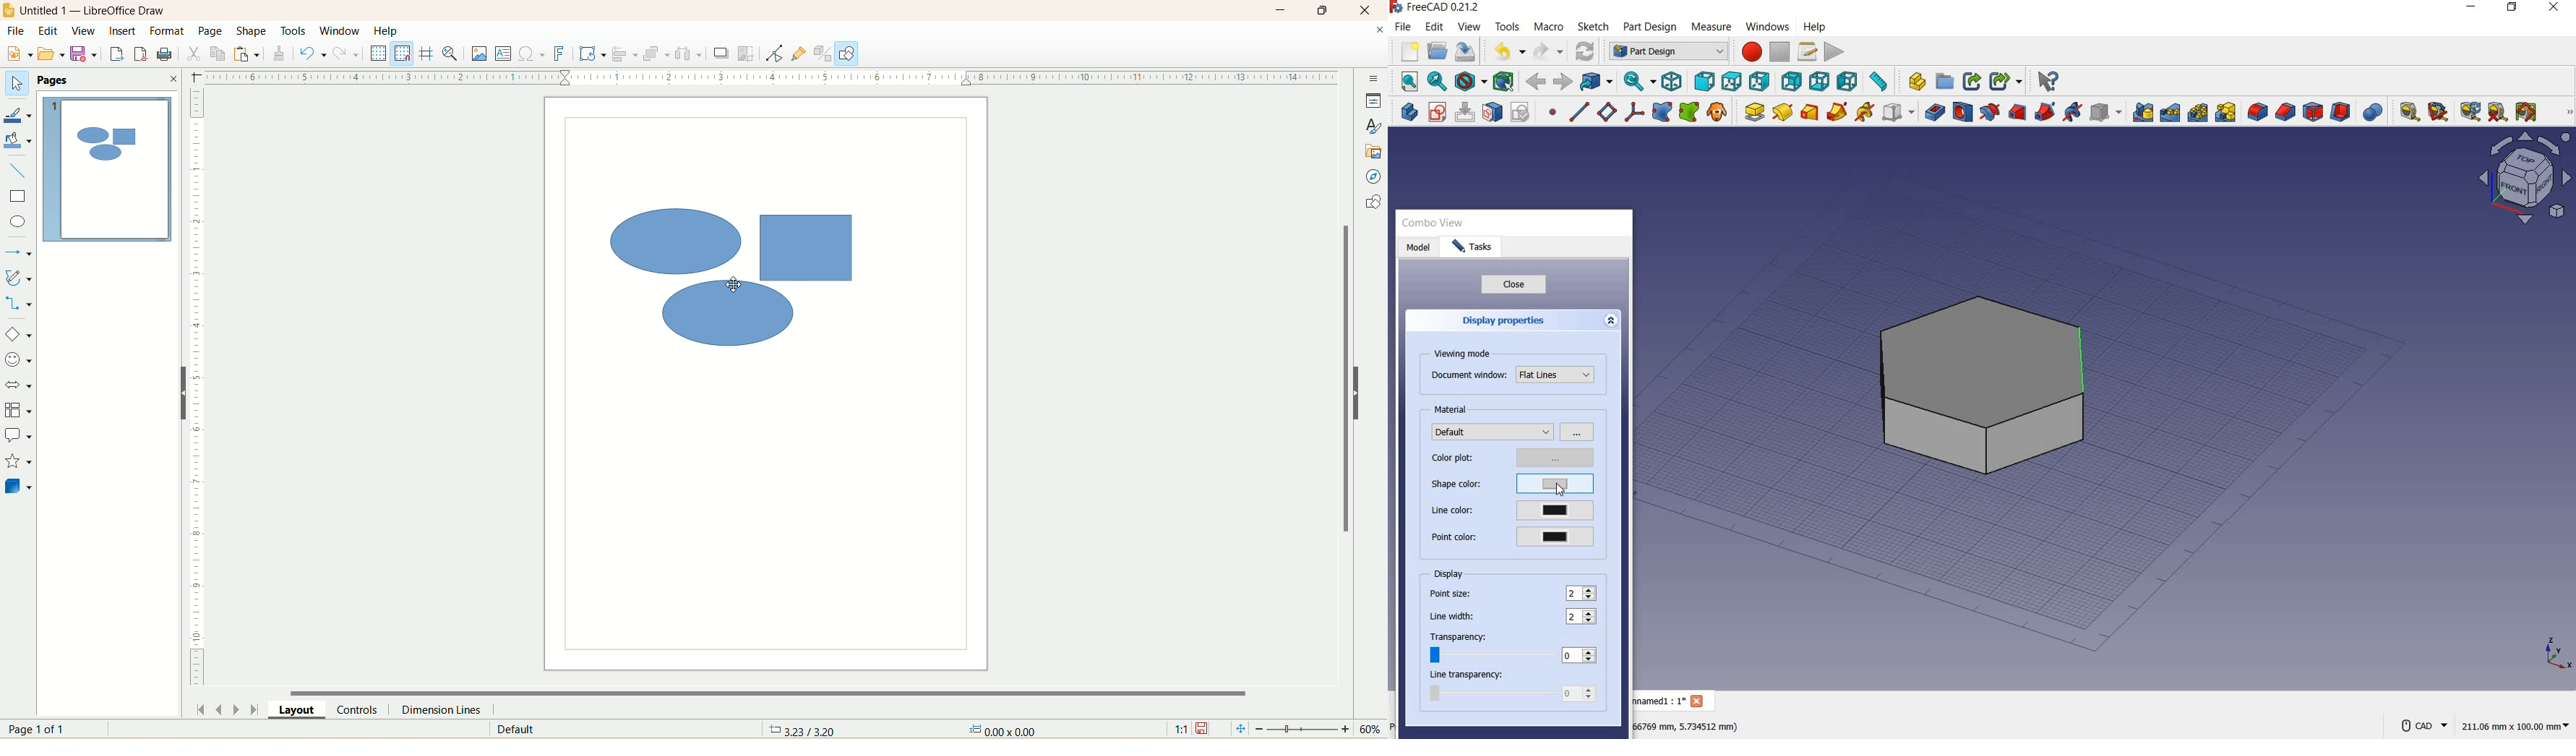 The width and height of the screenshot is (2576, 756). What do you see at coordinates (1503, 81) in the screenshot?
I see `bounding box` at bounding box center [1503, 81].